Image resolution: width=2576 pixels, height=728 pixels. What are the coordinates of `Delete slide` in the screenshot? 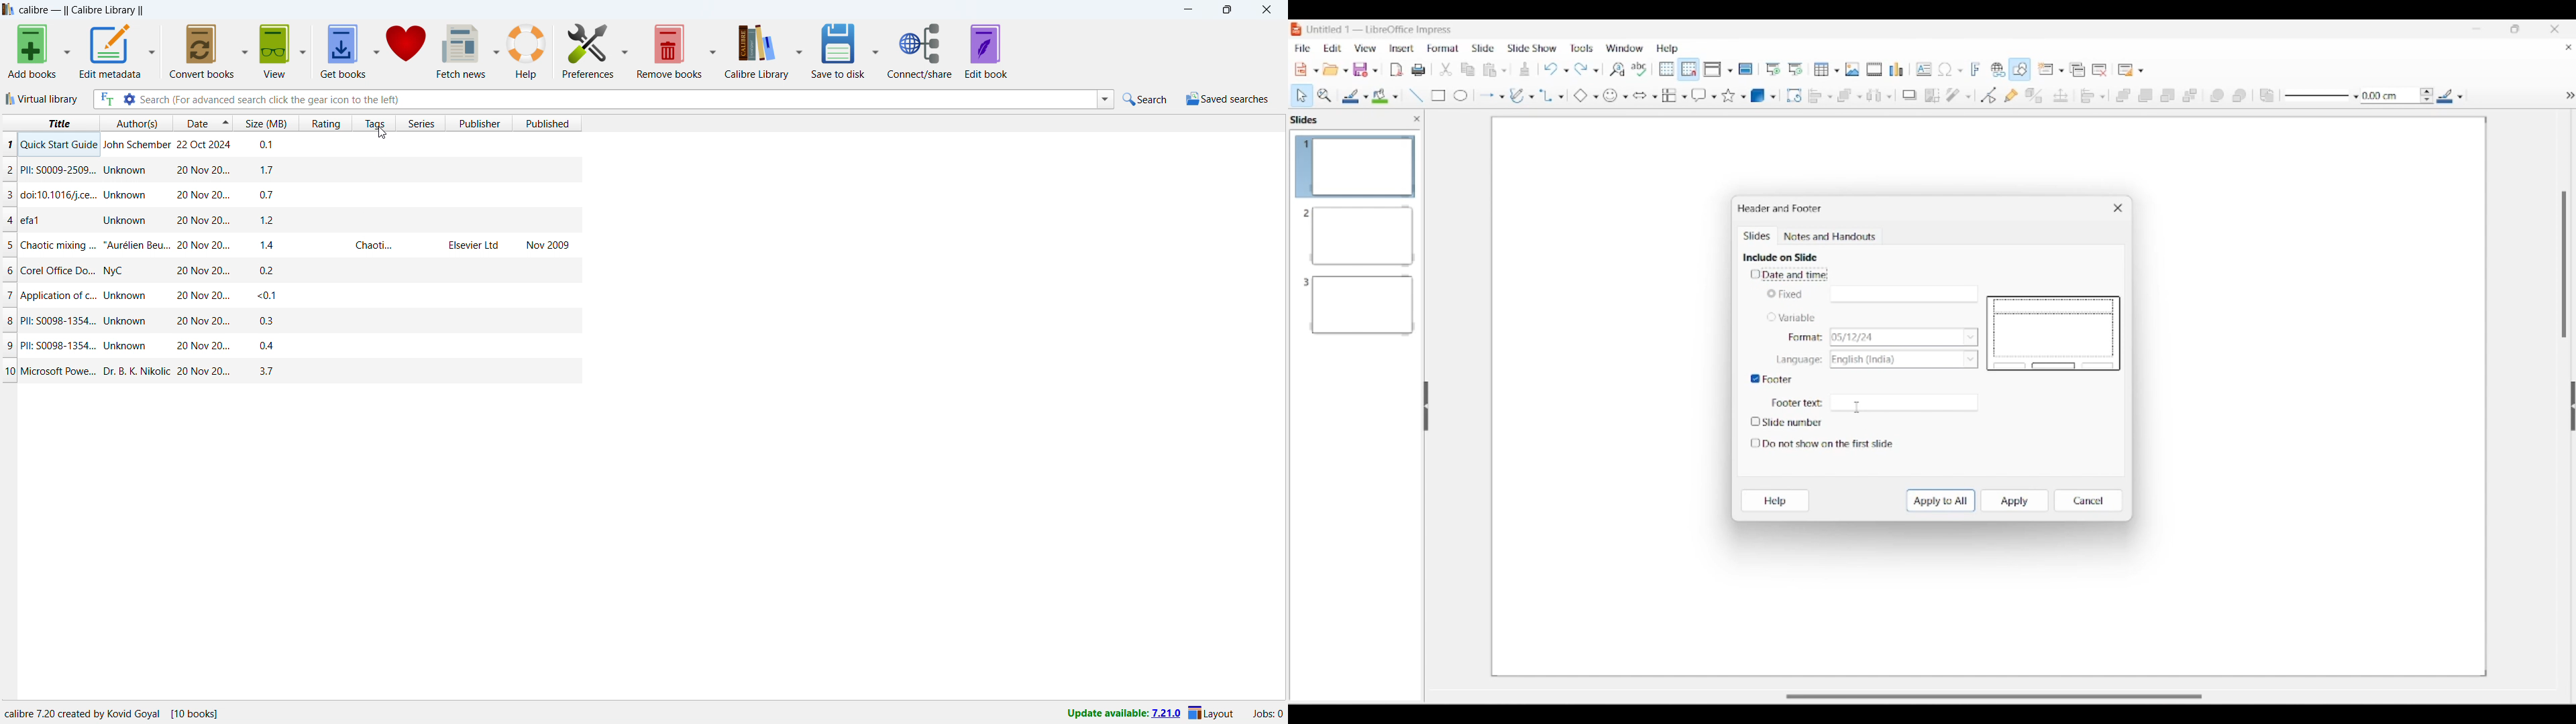 It's located at (2100, 70).